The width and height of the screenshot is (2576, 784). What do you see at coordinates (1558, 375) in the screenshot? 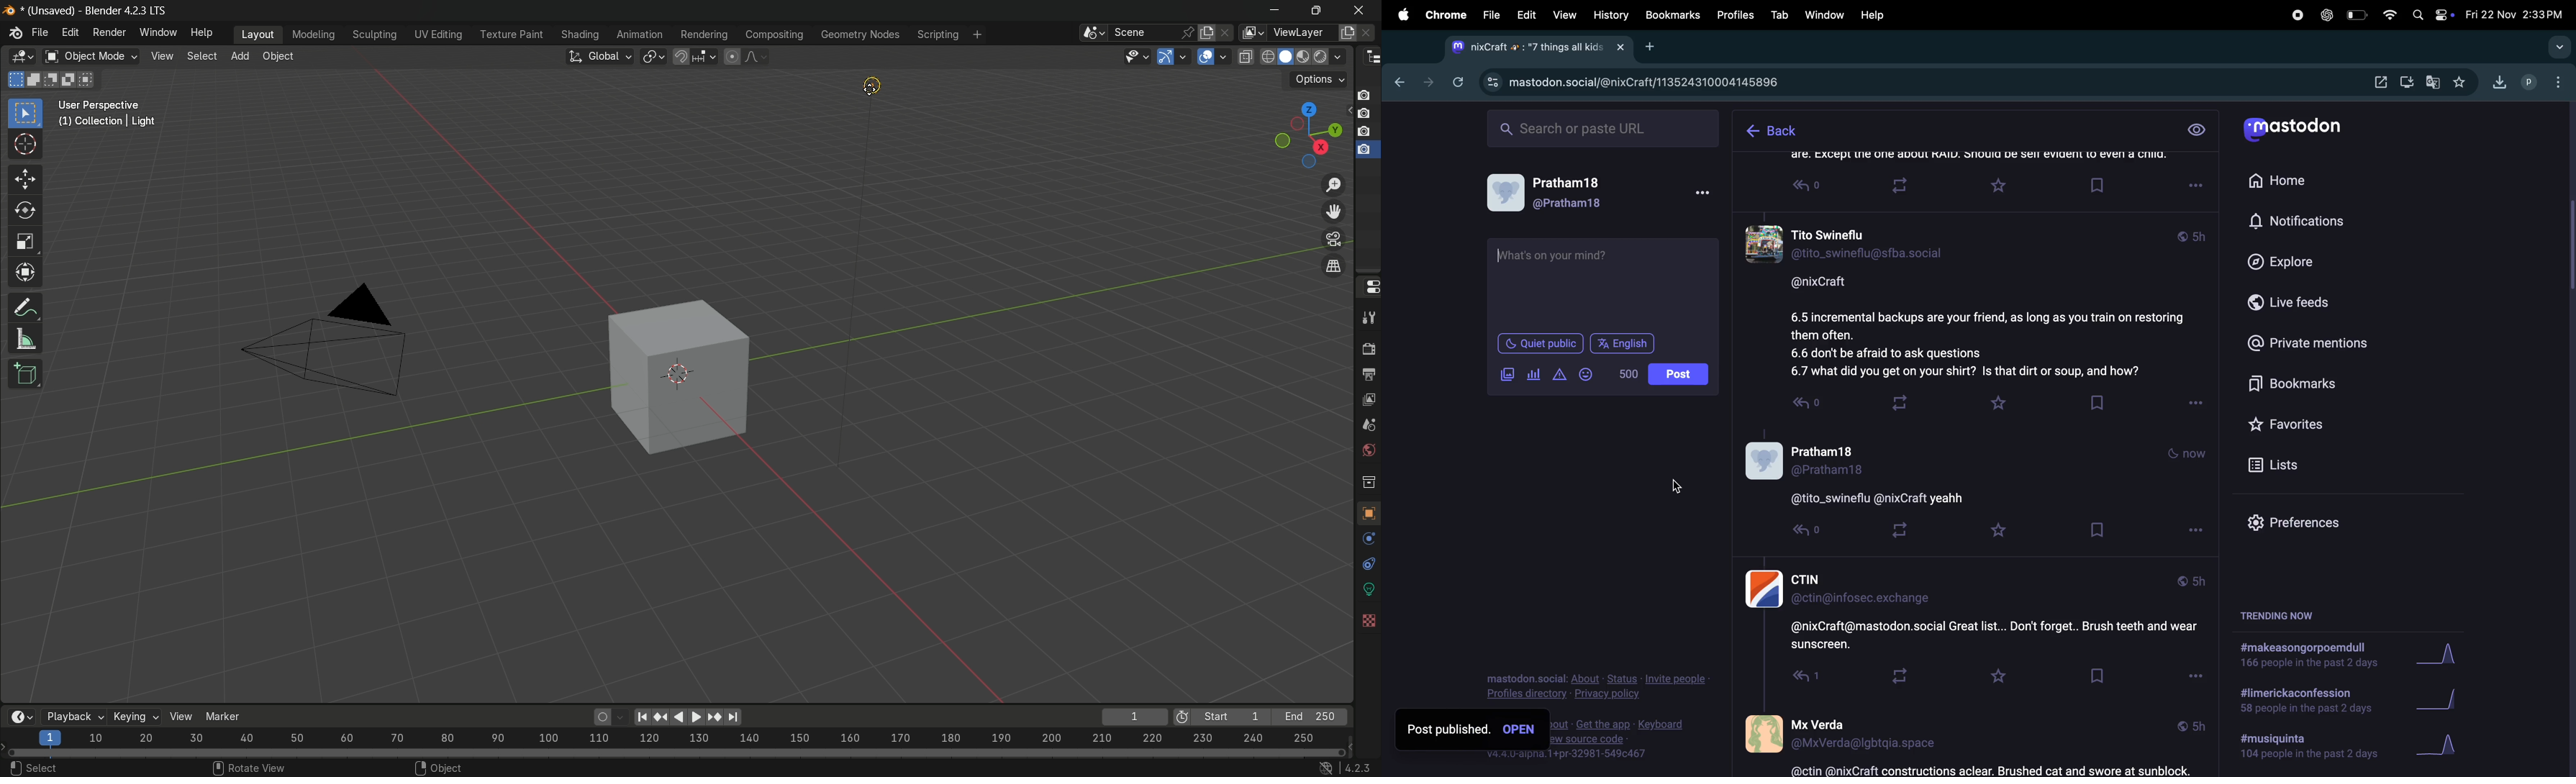
I see `add content waning` at bounding box center [1558, 375].